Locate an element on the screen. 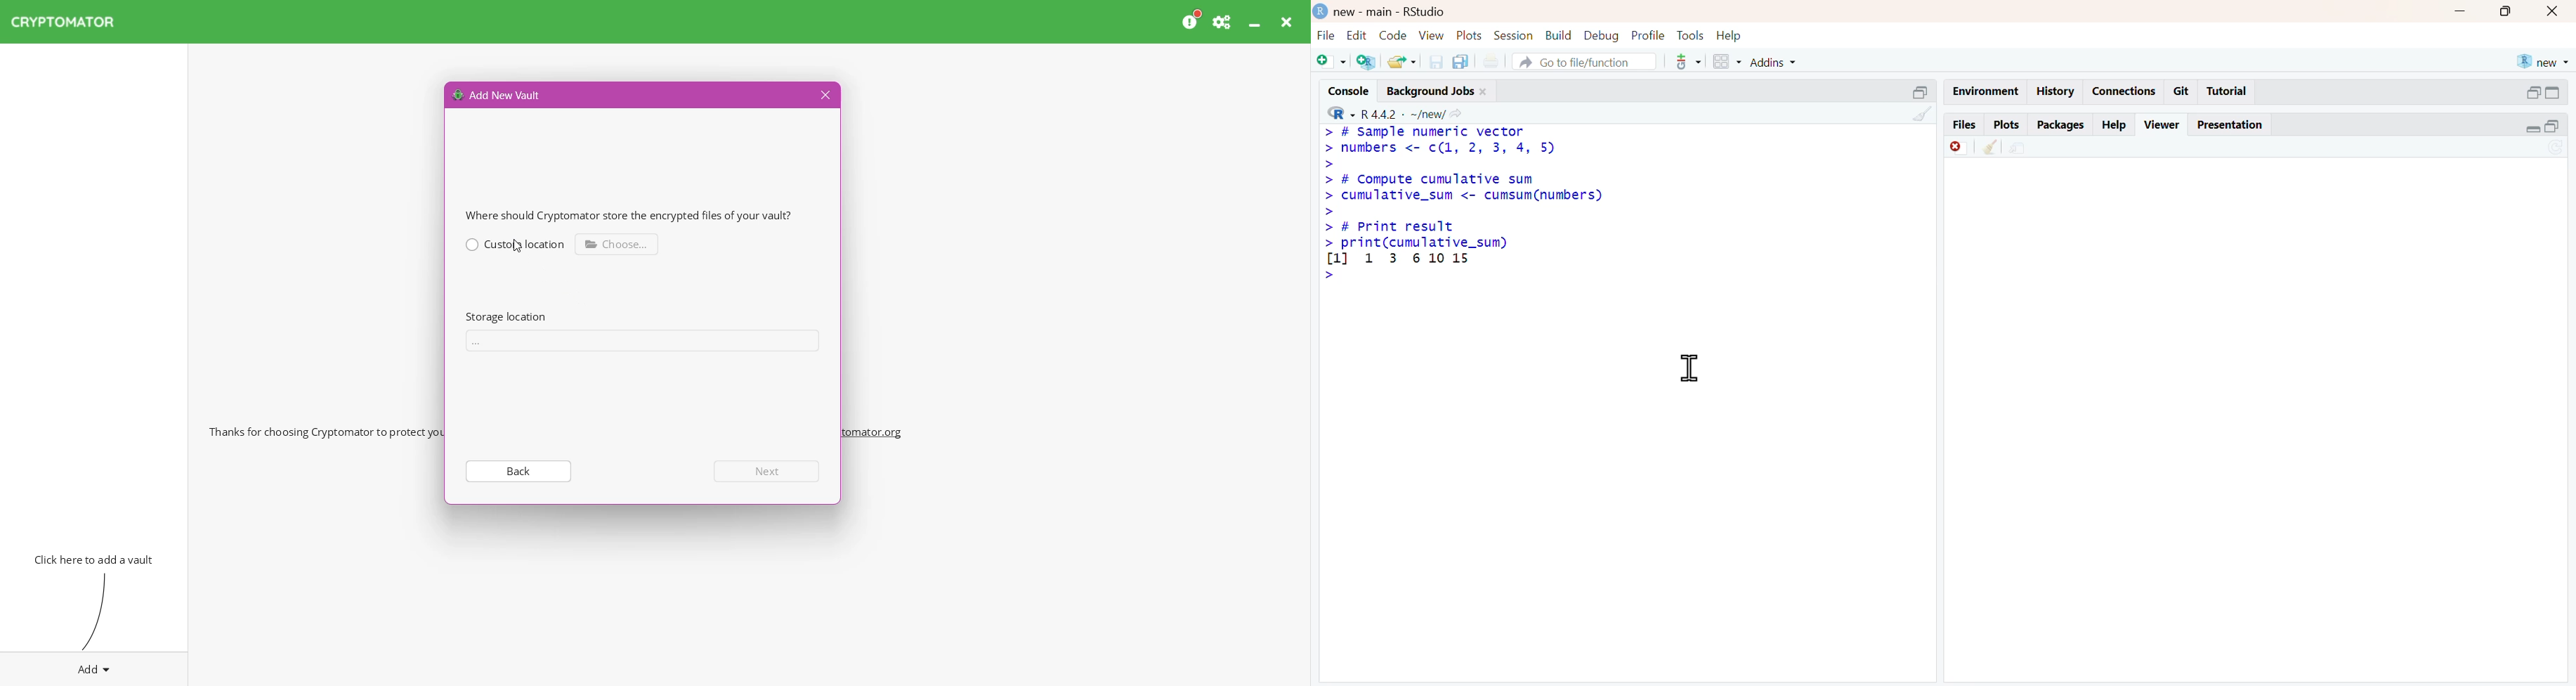 The height and width of the screenshot is (700, 2576). add file as is located at coordinates (1333, 62).